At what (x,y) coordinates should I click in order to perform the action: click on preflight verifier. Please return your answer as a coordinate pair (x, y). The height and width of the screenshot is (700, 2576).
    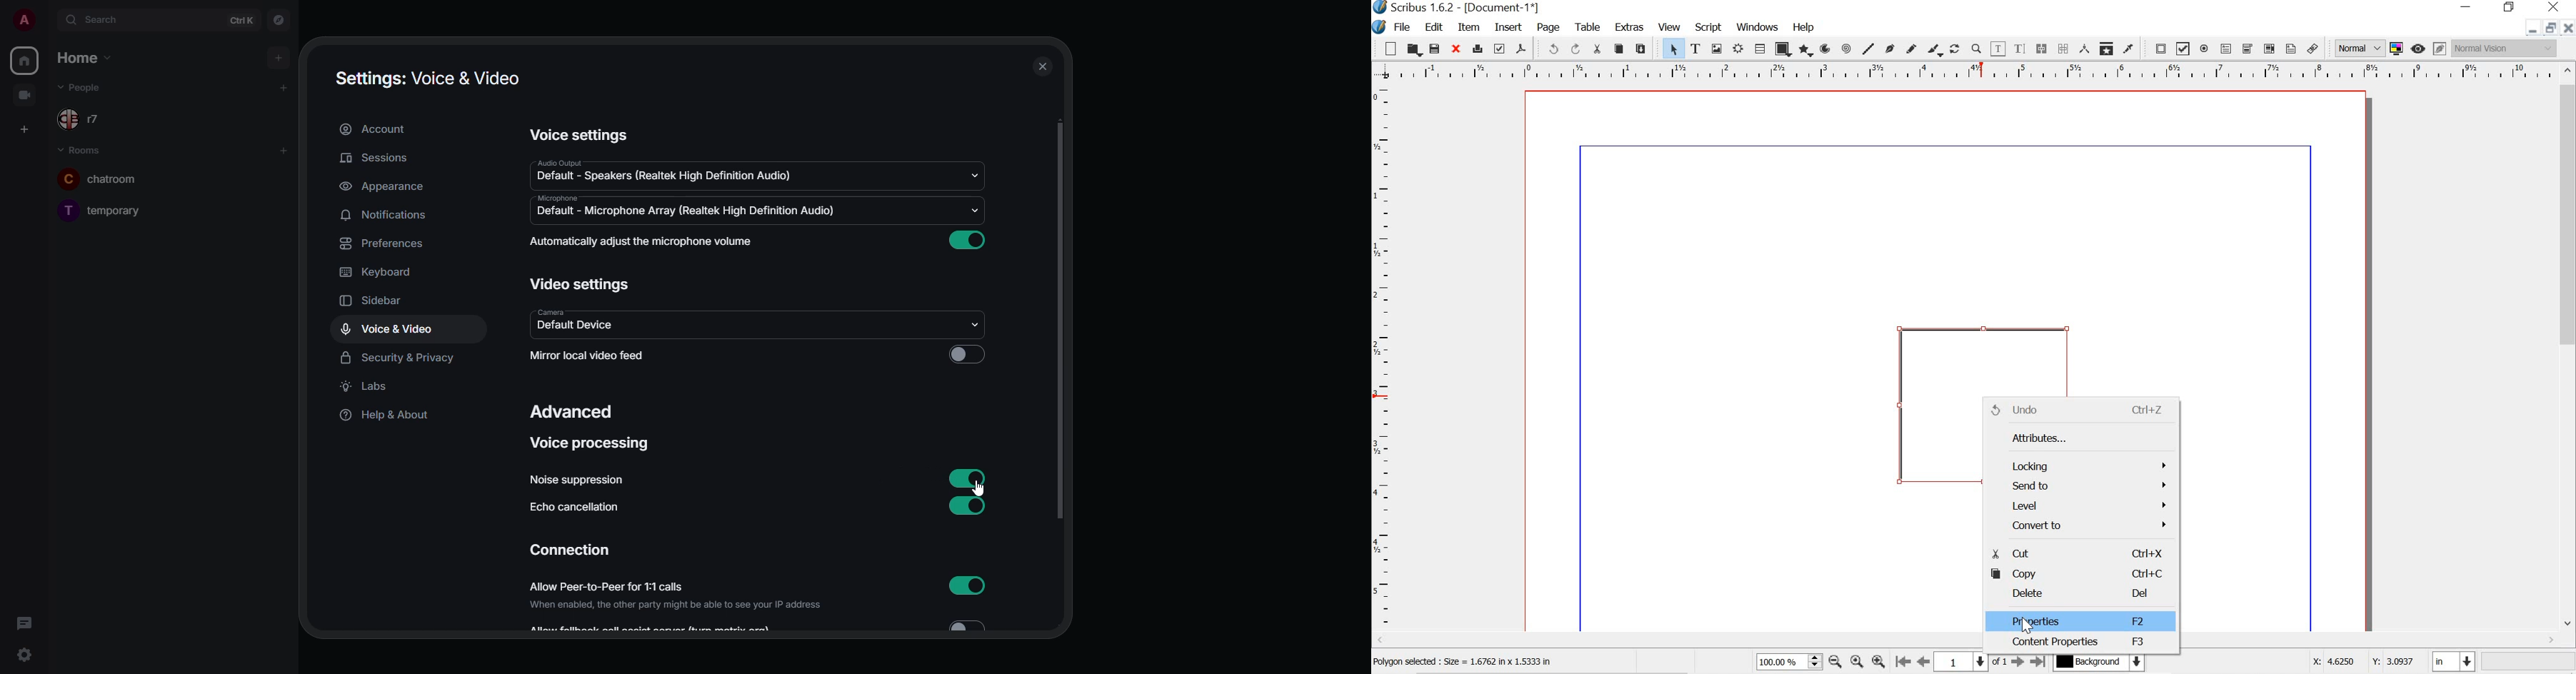
    Looking at the image, I should click on (1500, 48).